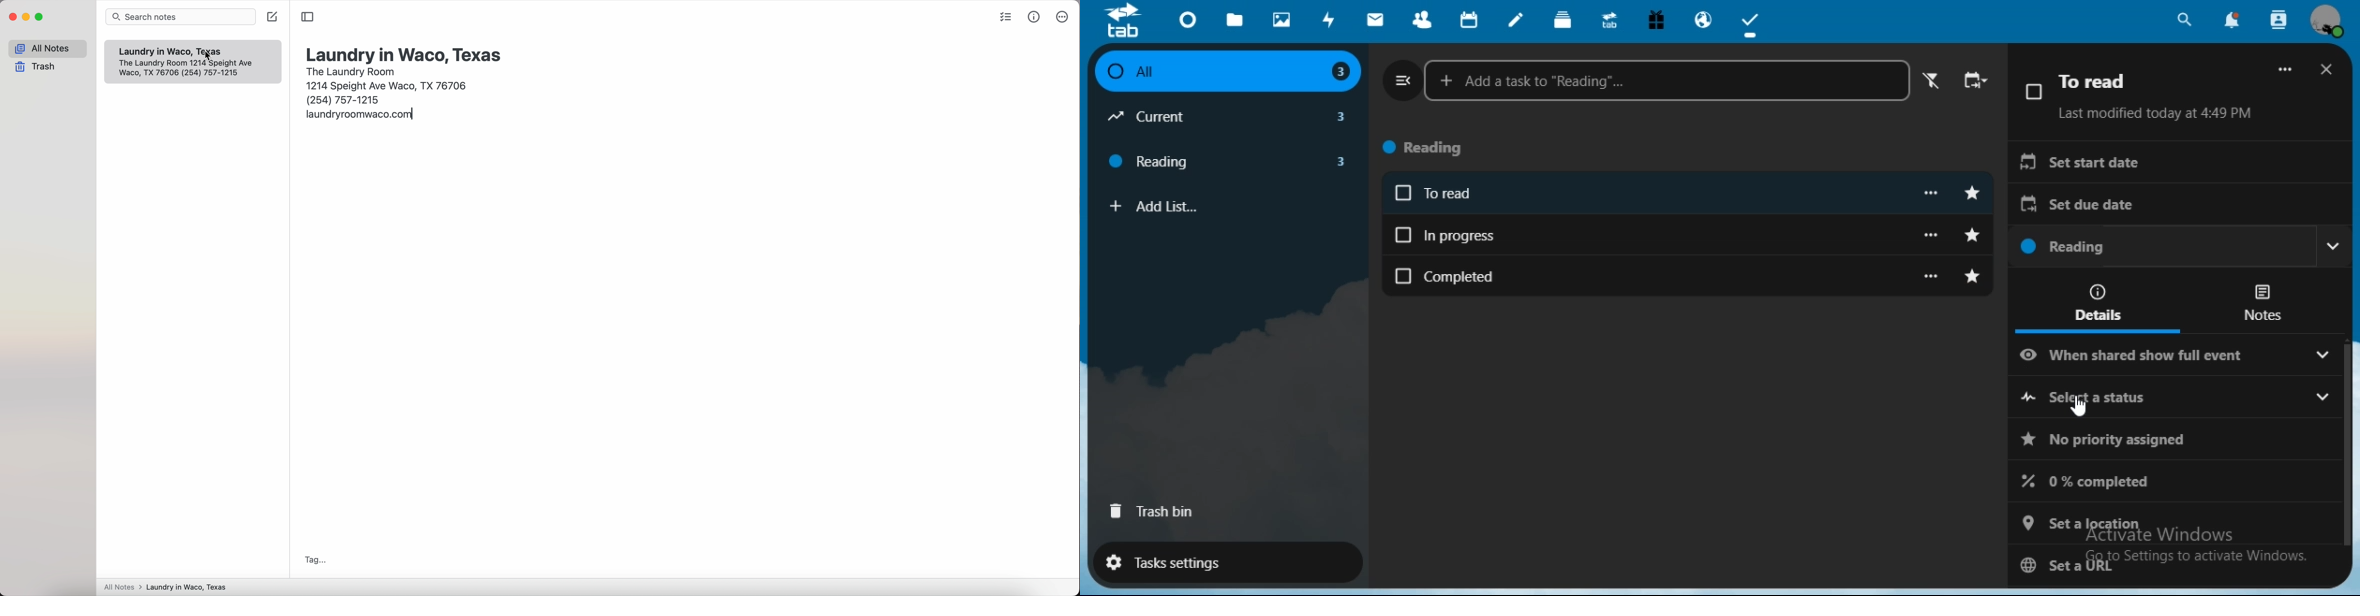 Image resolution: width=2380 pixels, height=616 pixels. I want to click on free trial, so click(1657, 19).